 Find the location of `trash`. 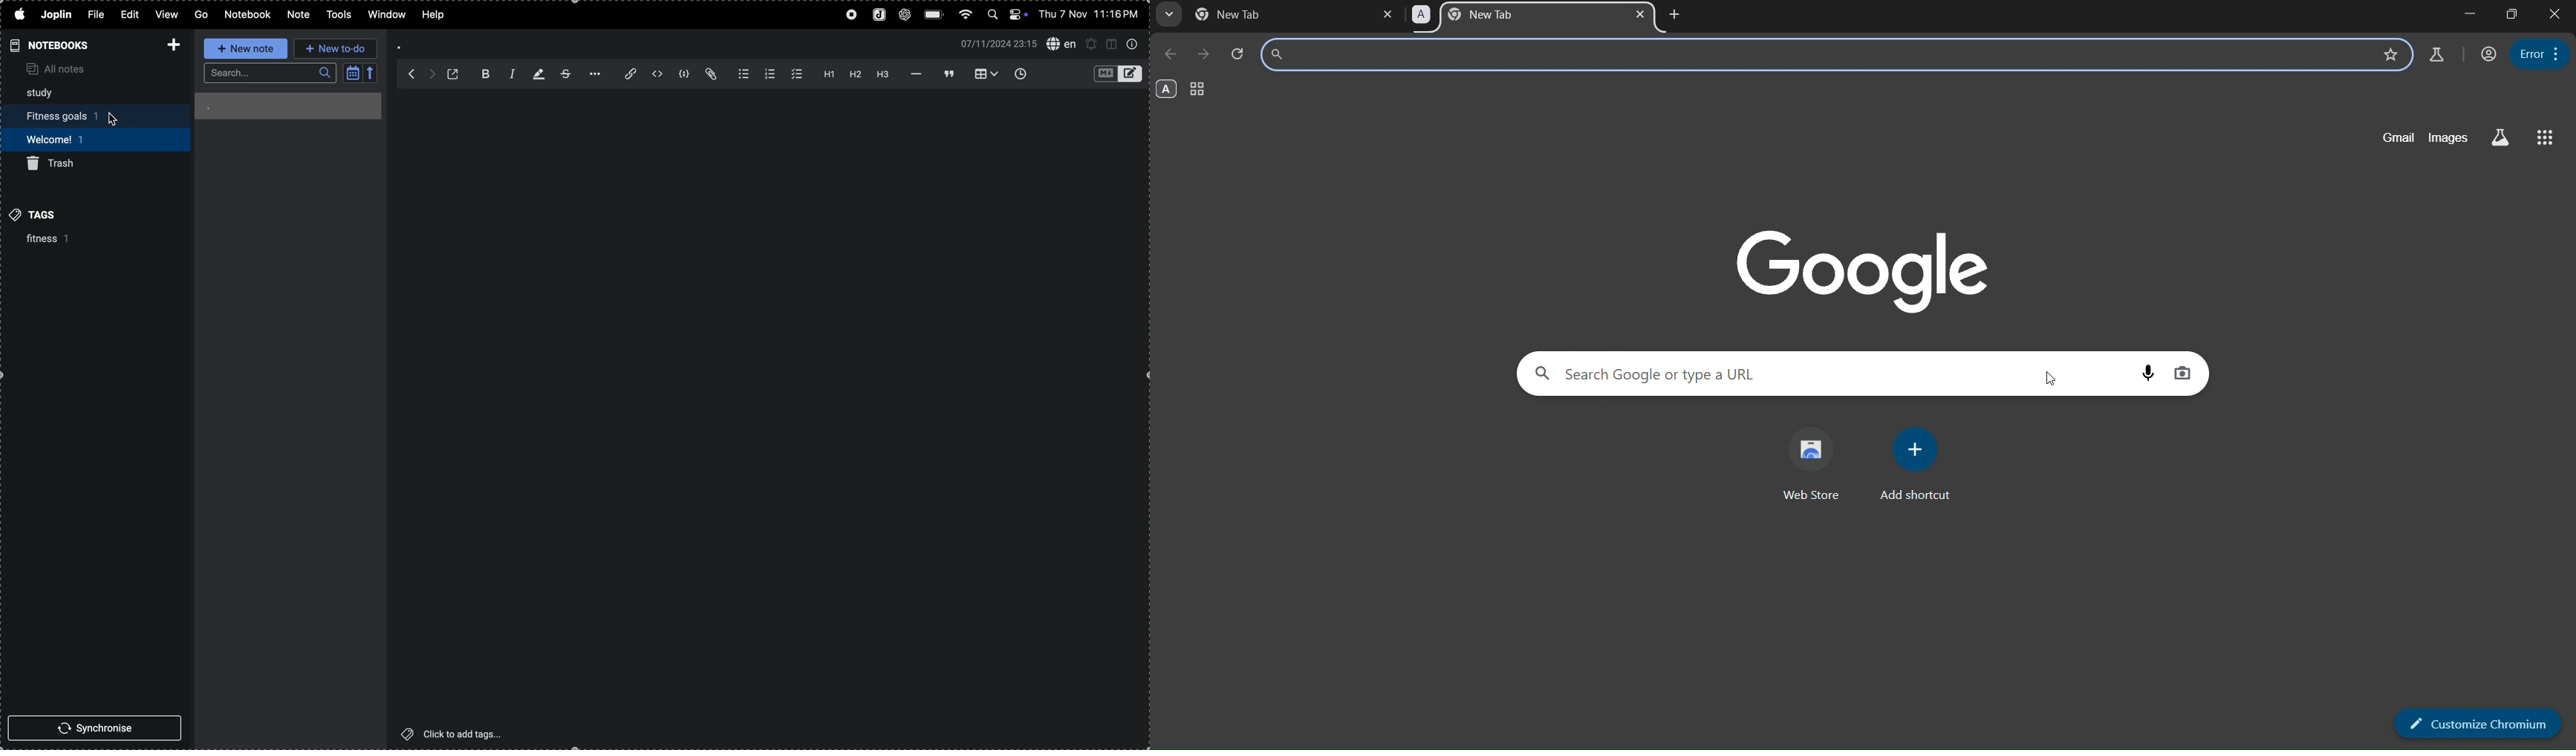

trash is located at coordinates (58, 164).